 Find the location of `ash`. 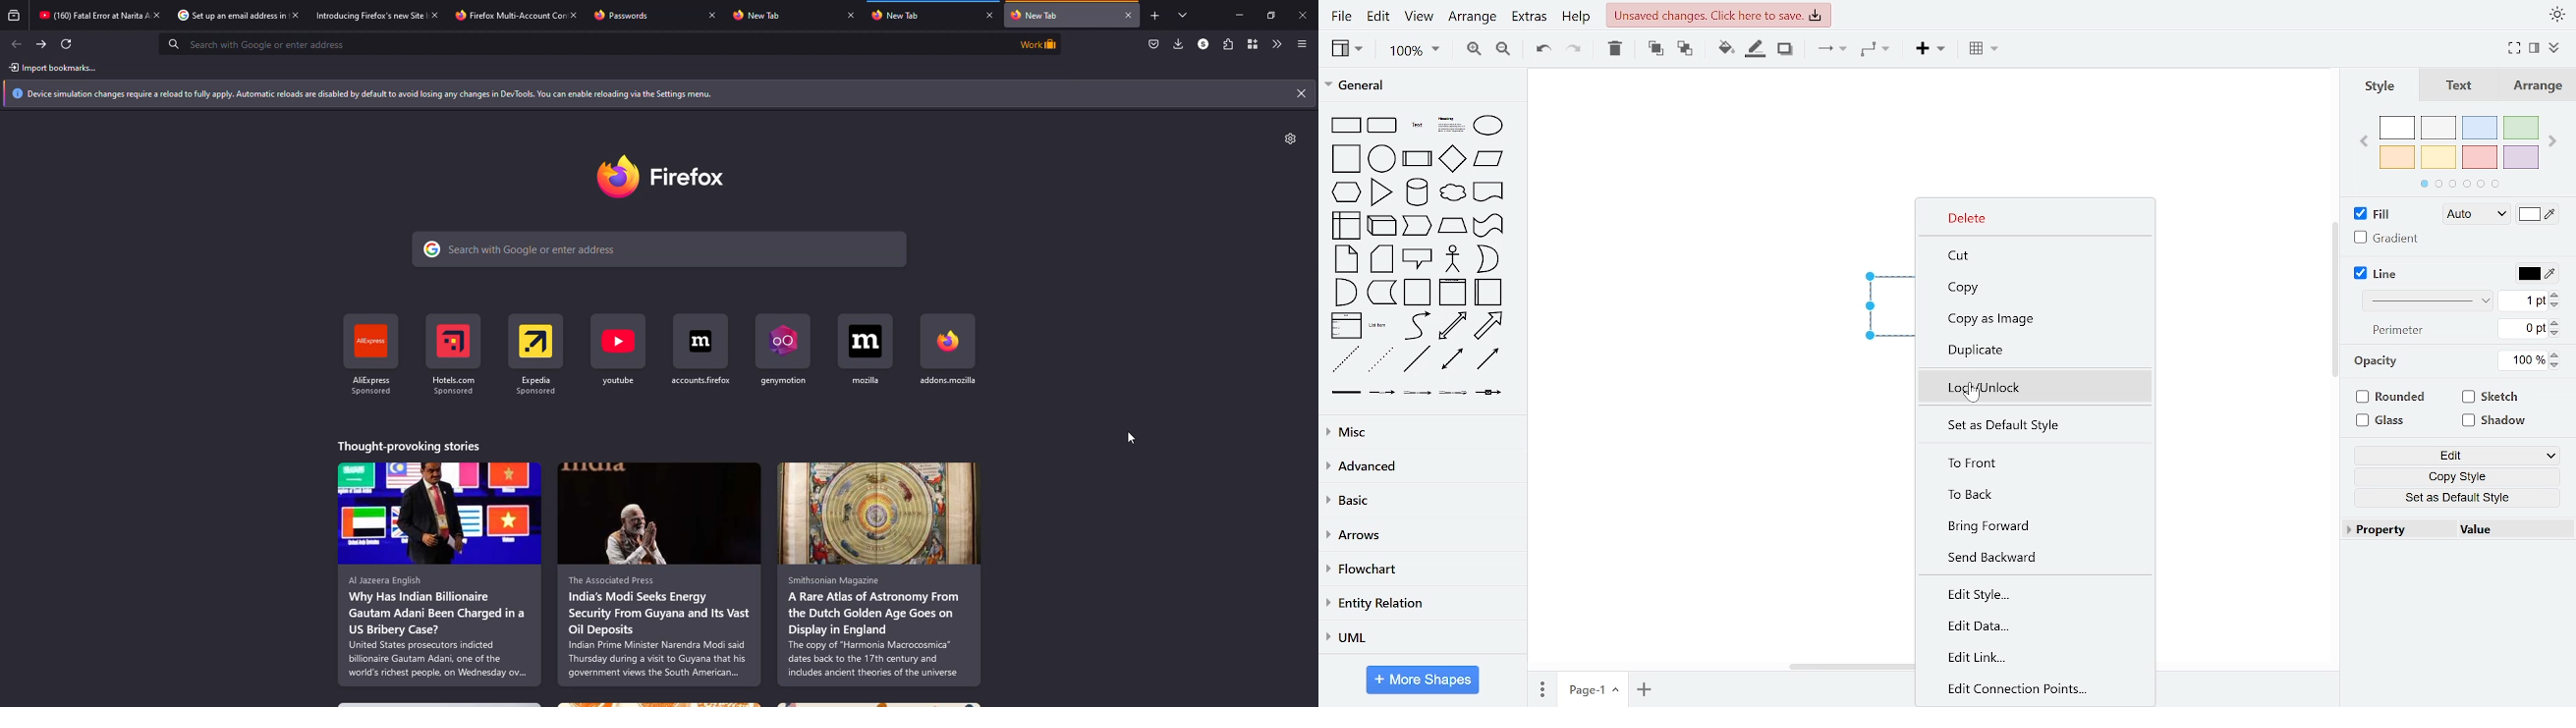

ash is located at coordinates (2437, 128).